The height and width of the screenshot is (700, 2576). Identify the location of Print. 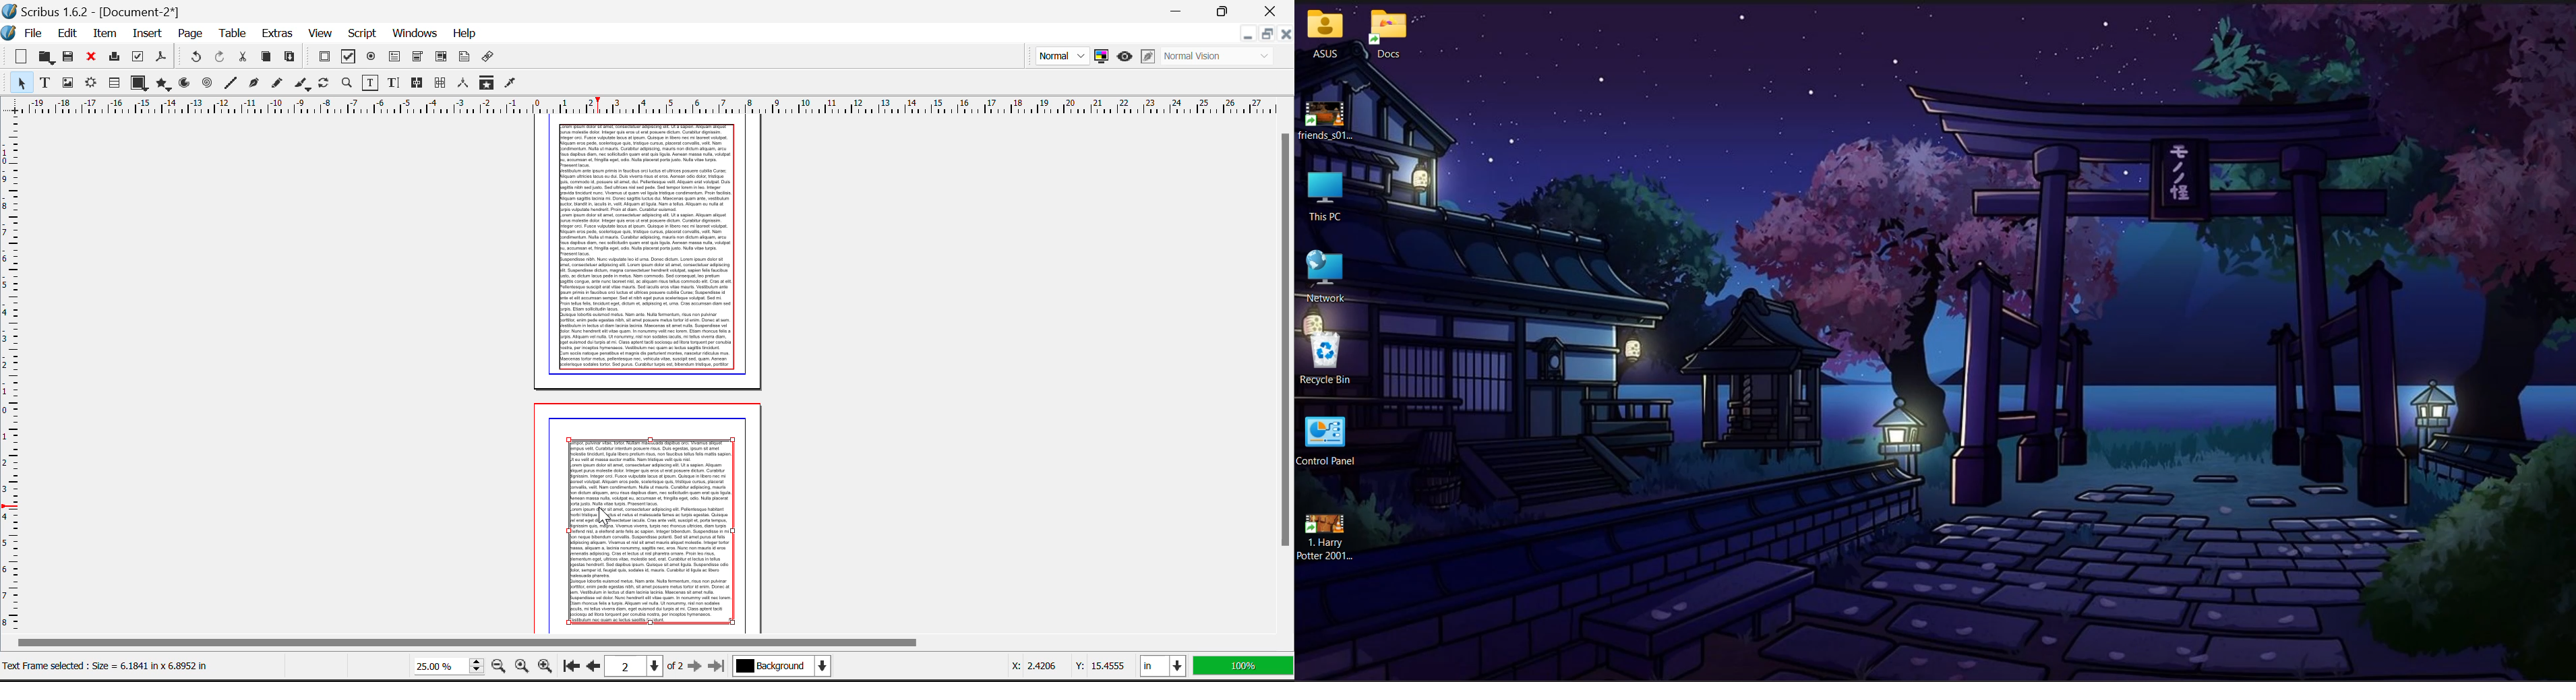
(114, 59).